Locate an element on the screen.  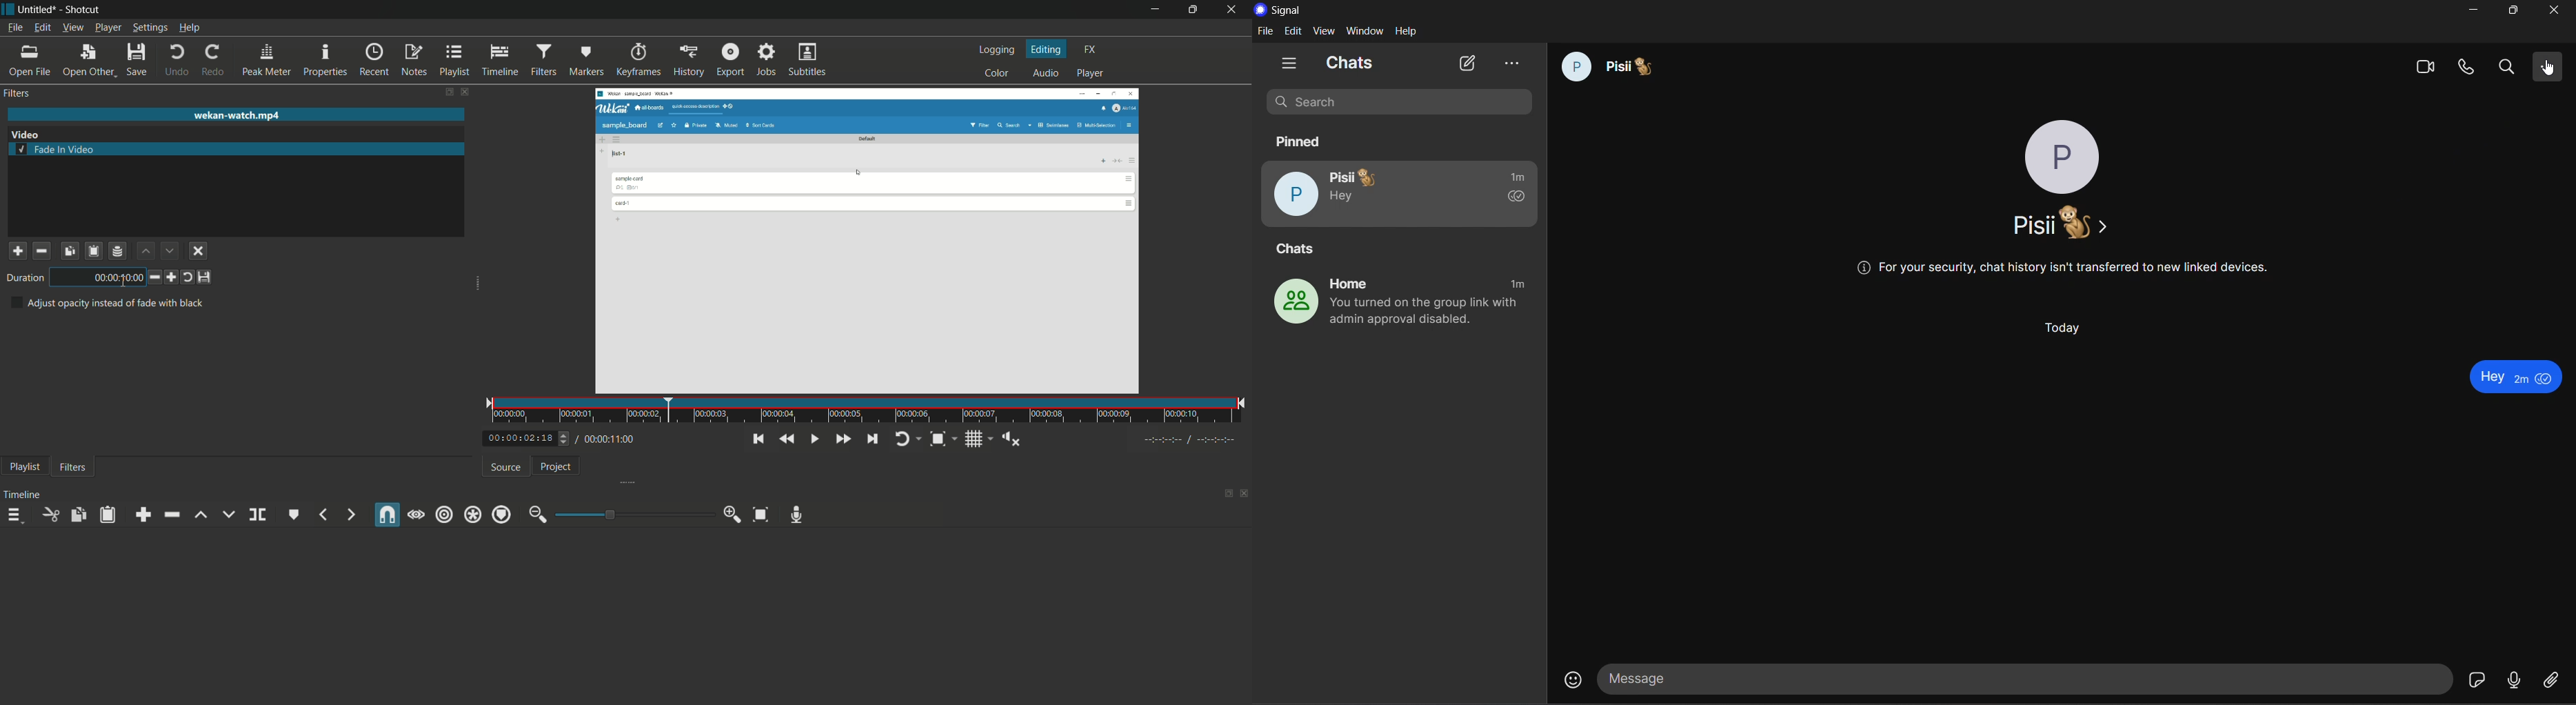
filters is located at coordinates (17, 93).